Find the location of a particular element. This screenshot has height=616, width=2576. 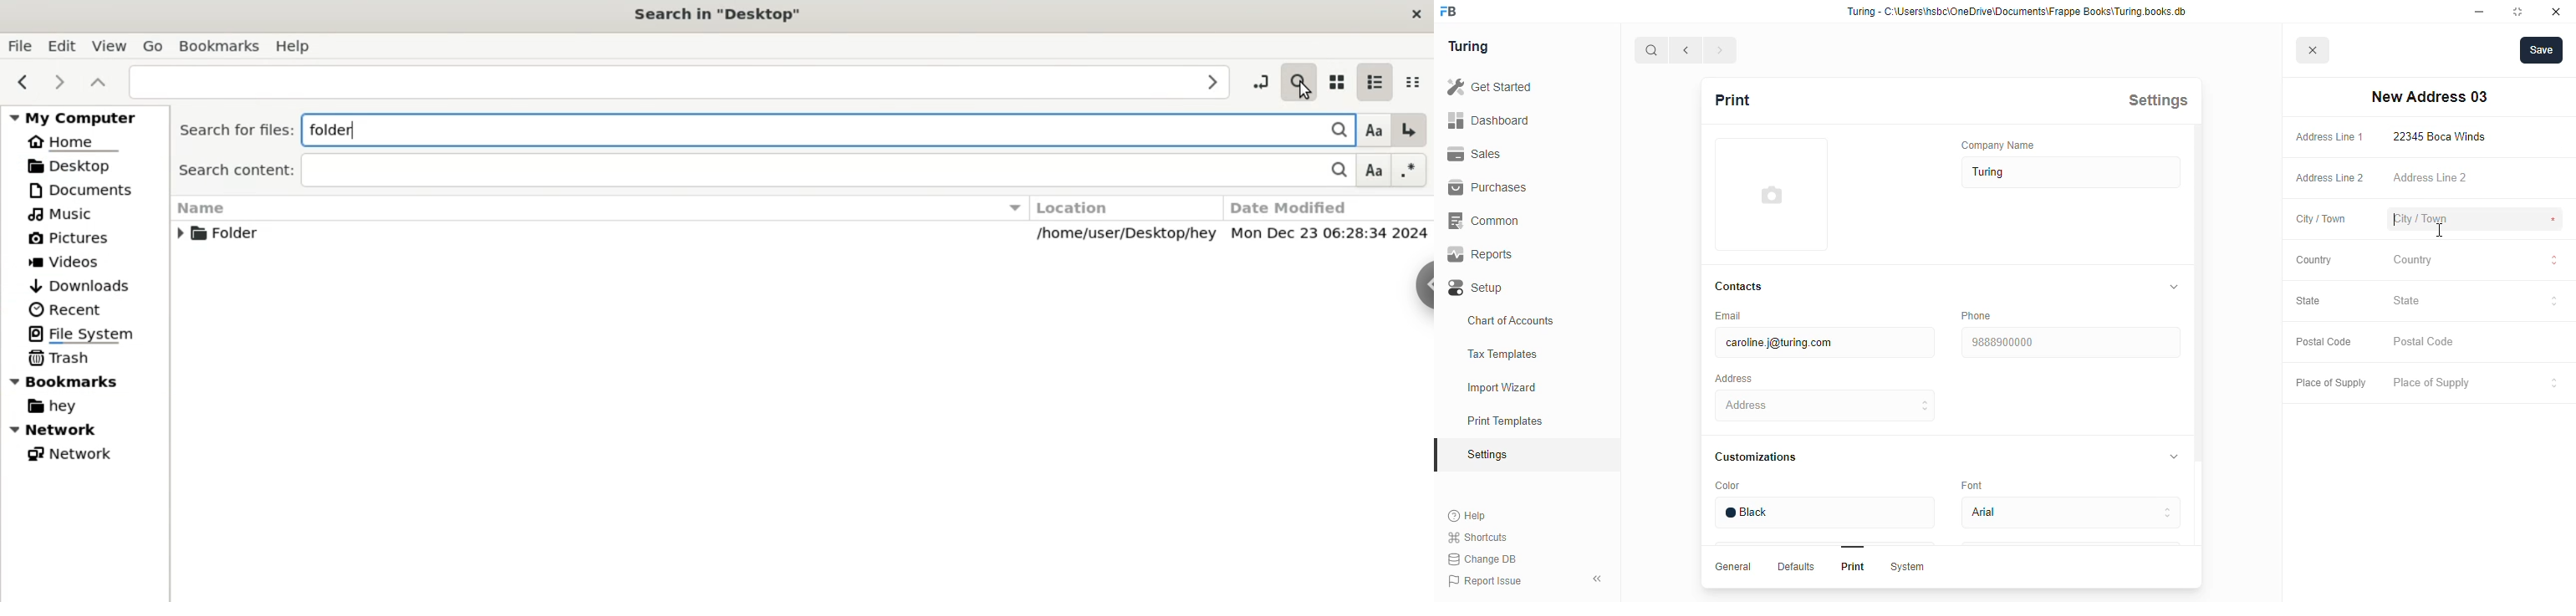

caroline.j@turing.com is located at coordinates (1824, 343).